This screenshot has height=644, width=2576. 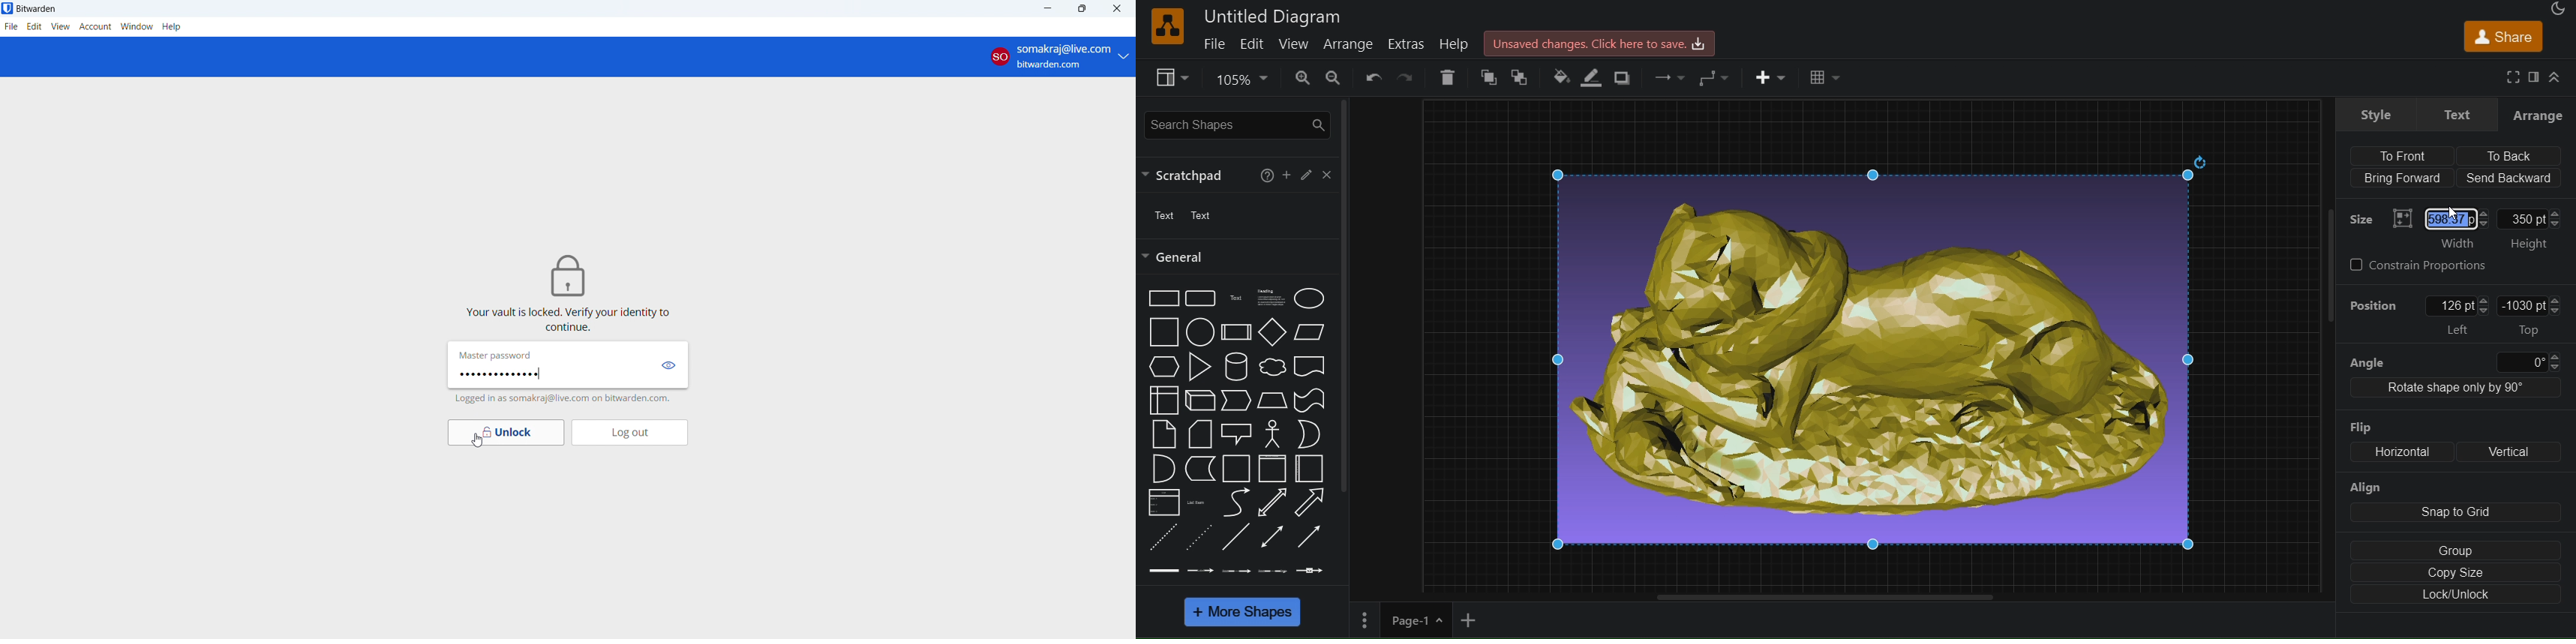 I want to click on page 1, so click(x=1418, y=621).